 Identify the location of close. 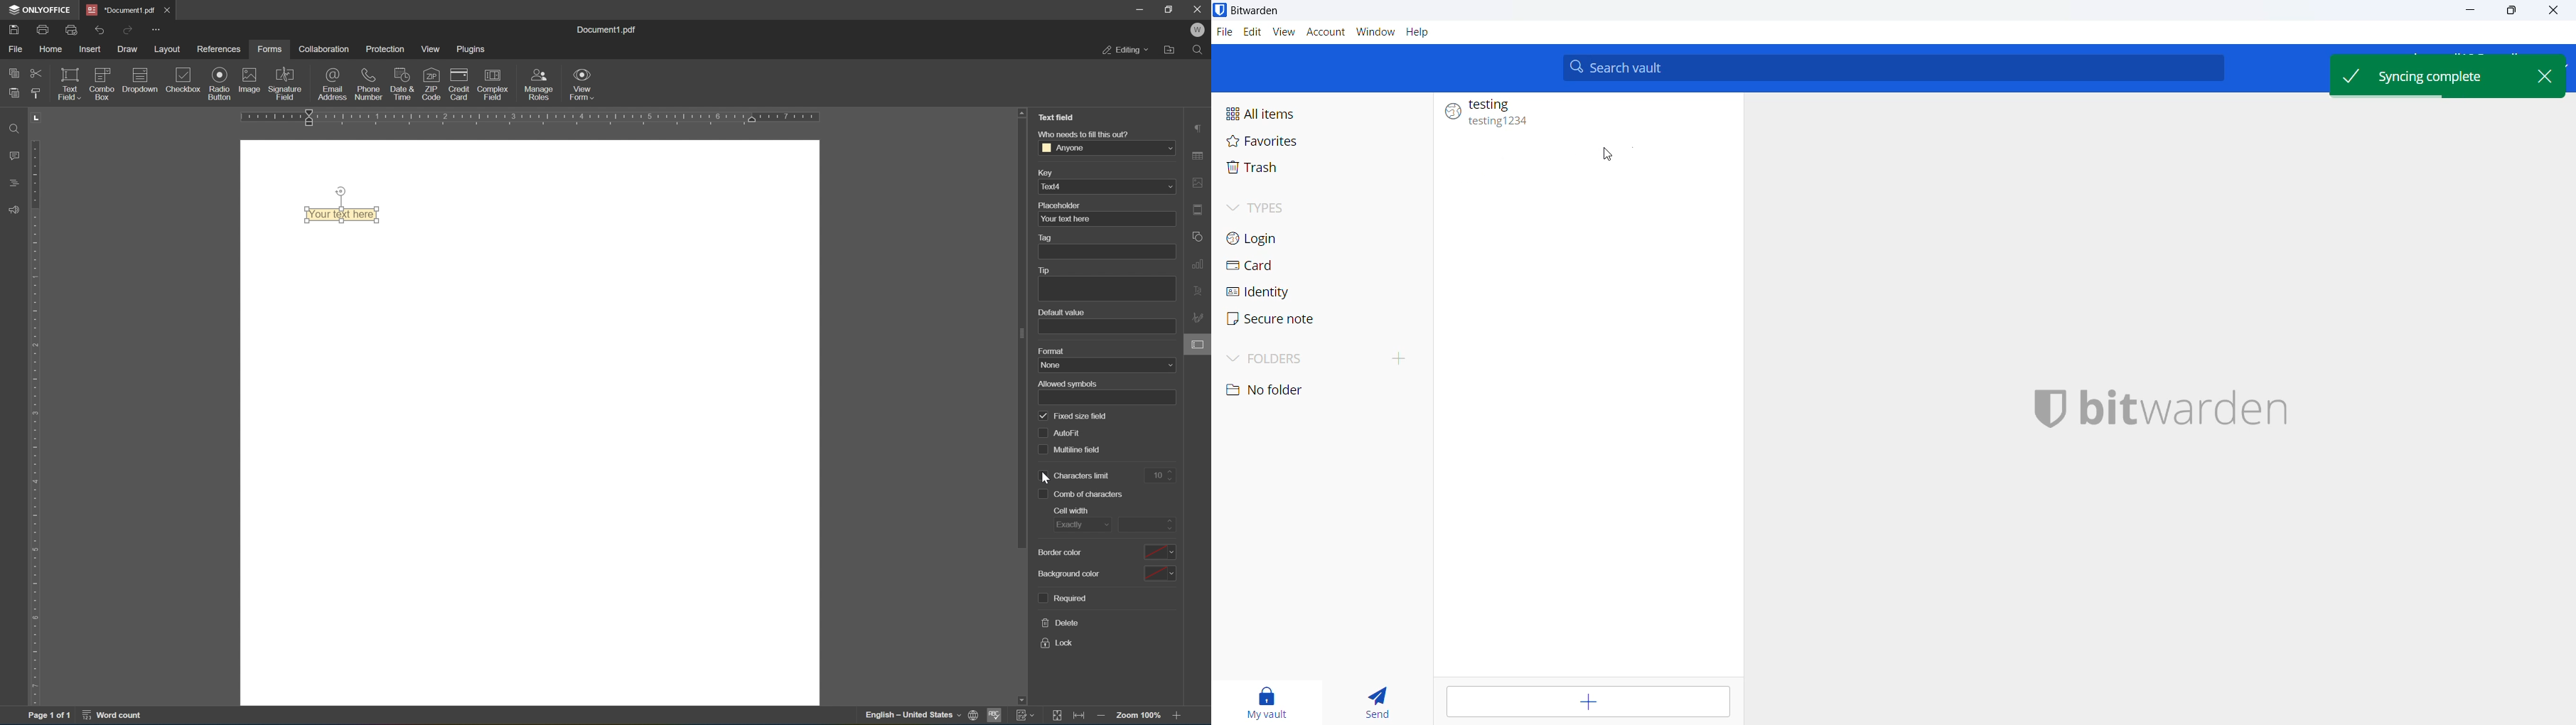
(1199, 8).